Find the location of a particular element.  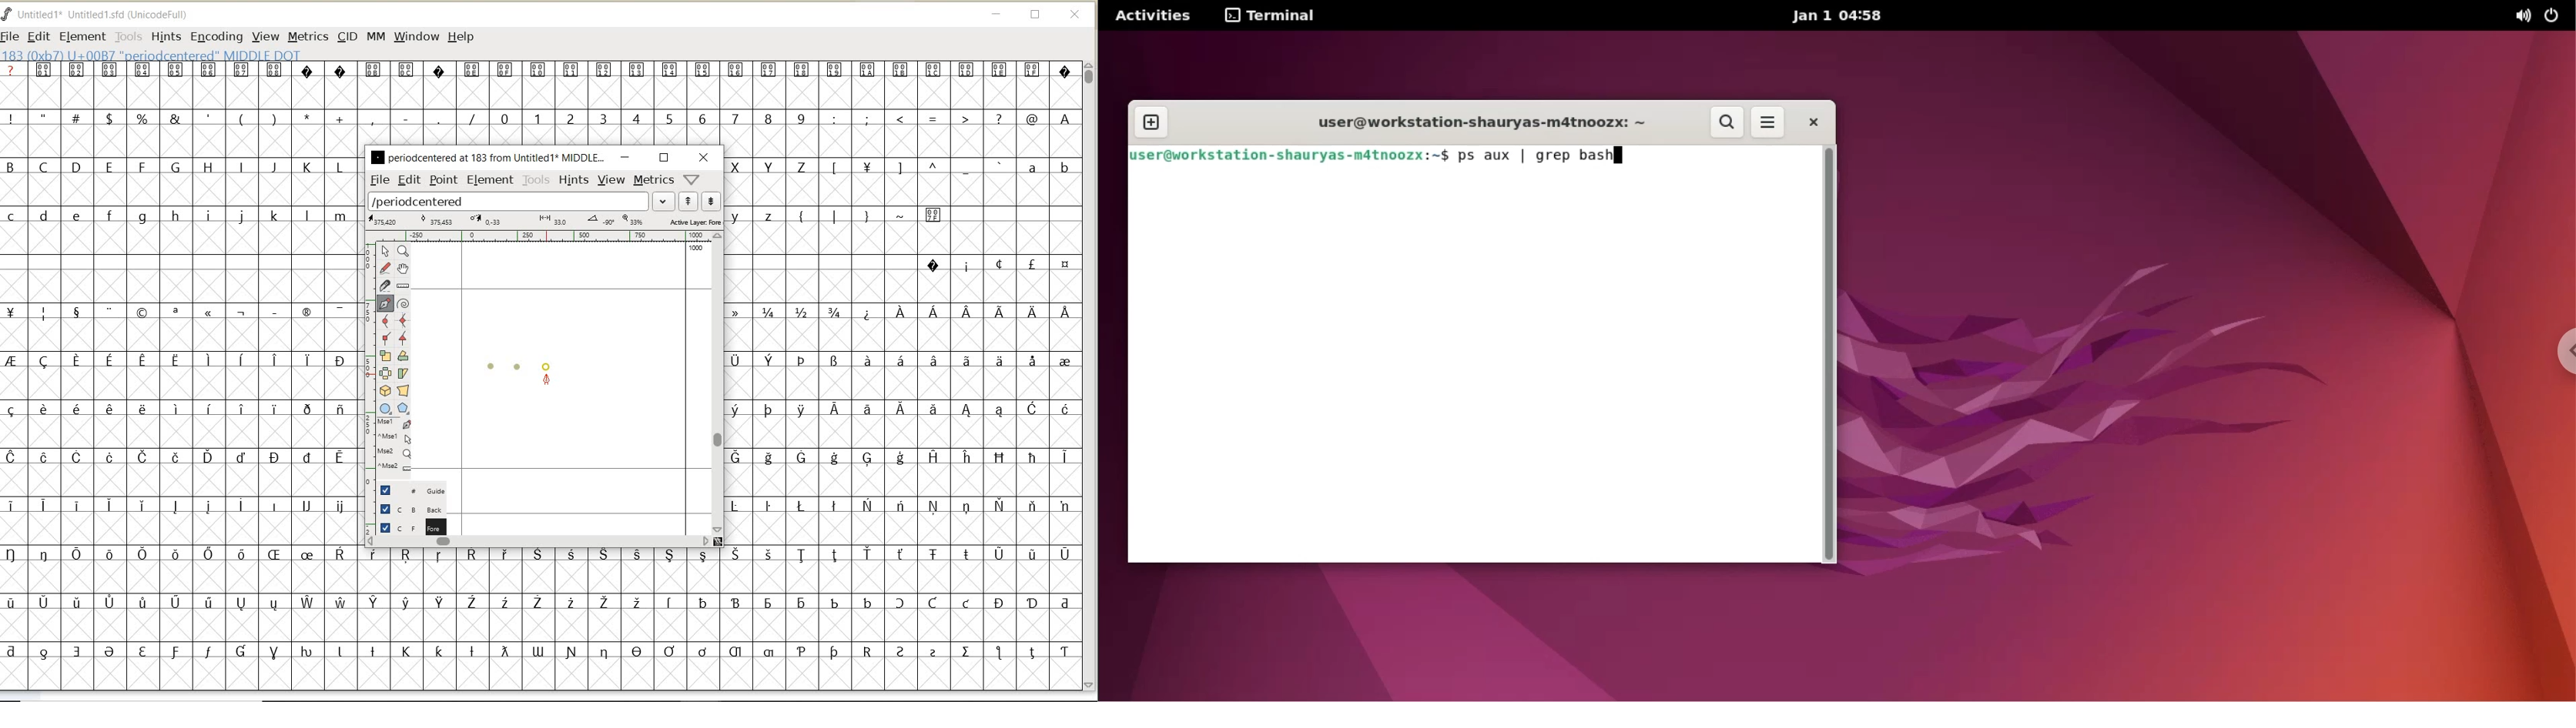

CID is located at coordinates (347, 38).